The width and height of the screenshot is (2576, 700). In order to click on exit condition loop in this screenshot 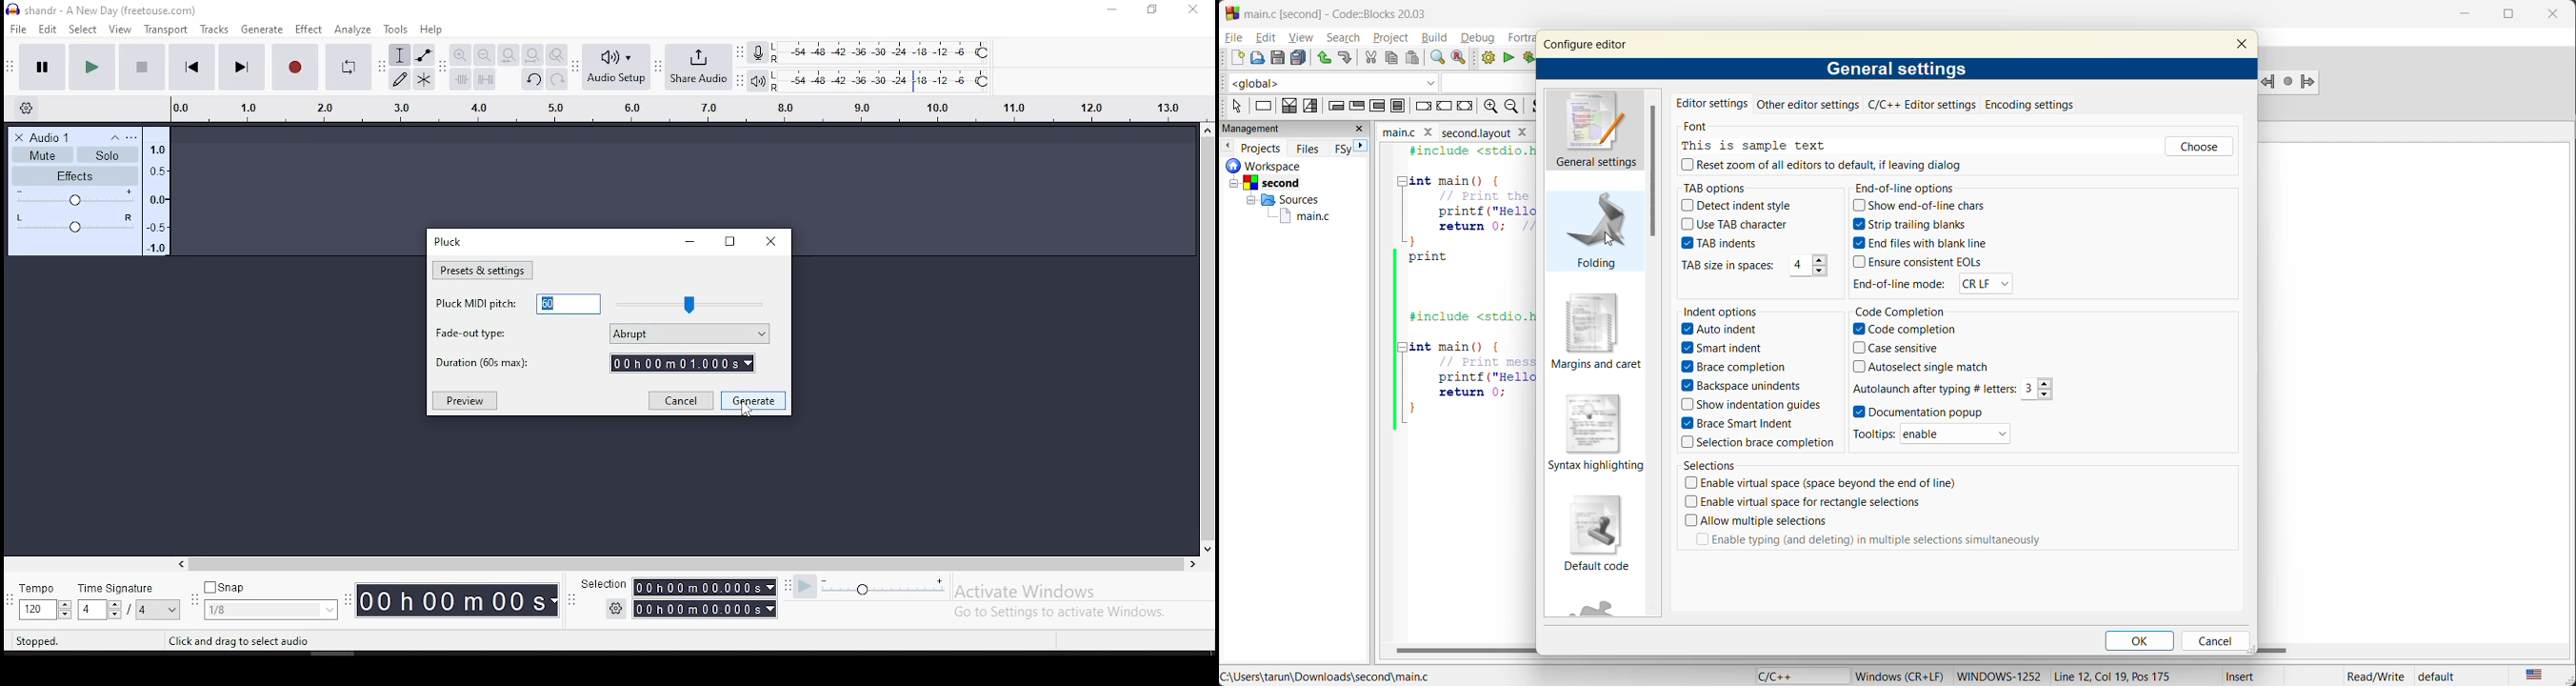, I will do `click(1355, 106)`.